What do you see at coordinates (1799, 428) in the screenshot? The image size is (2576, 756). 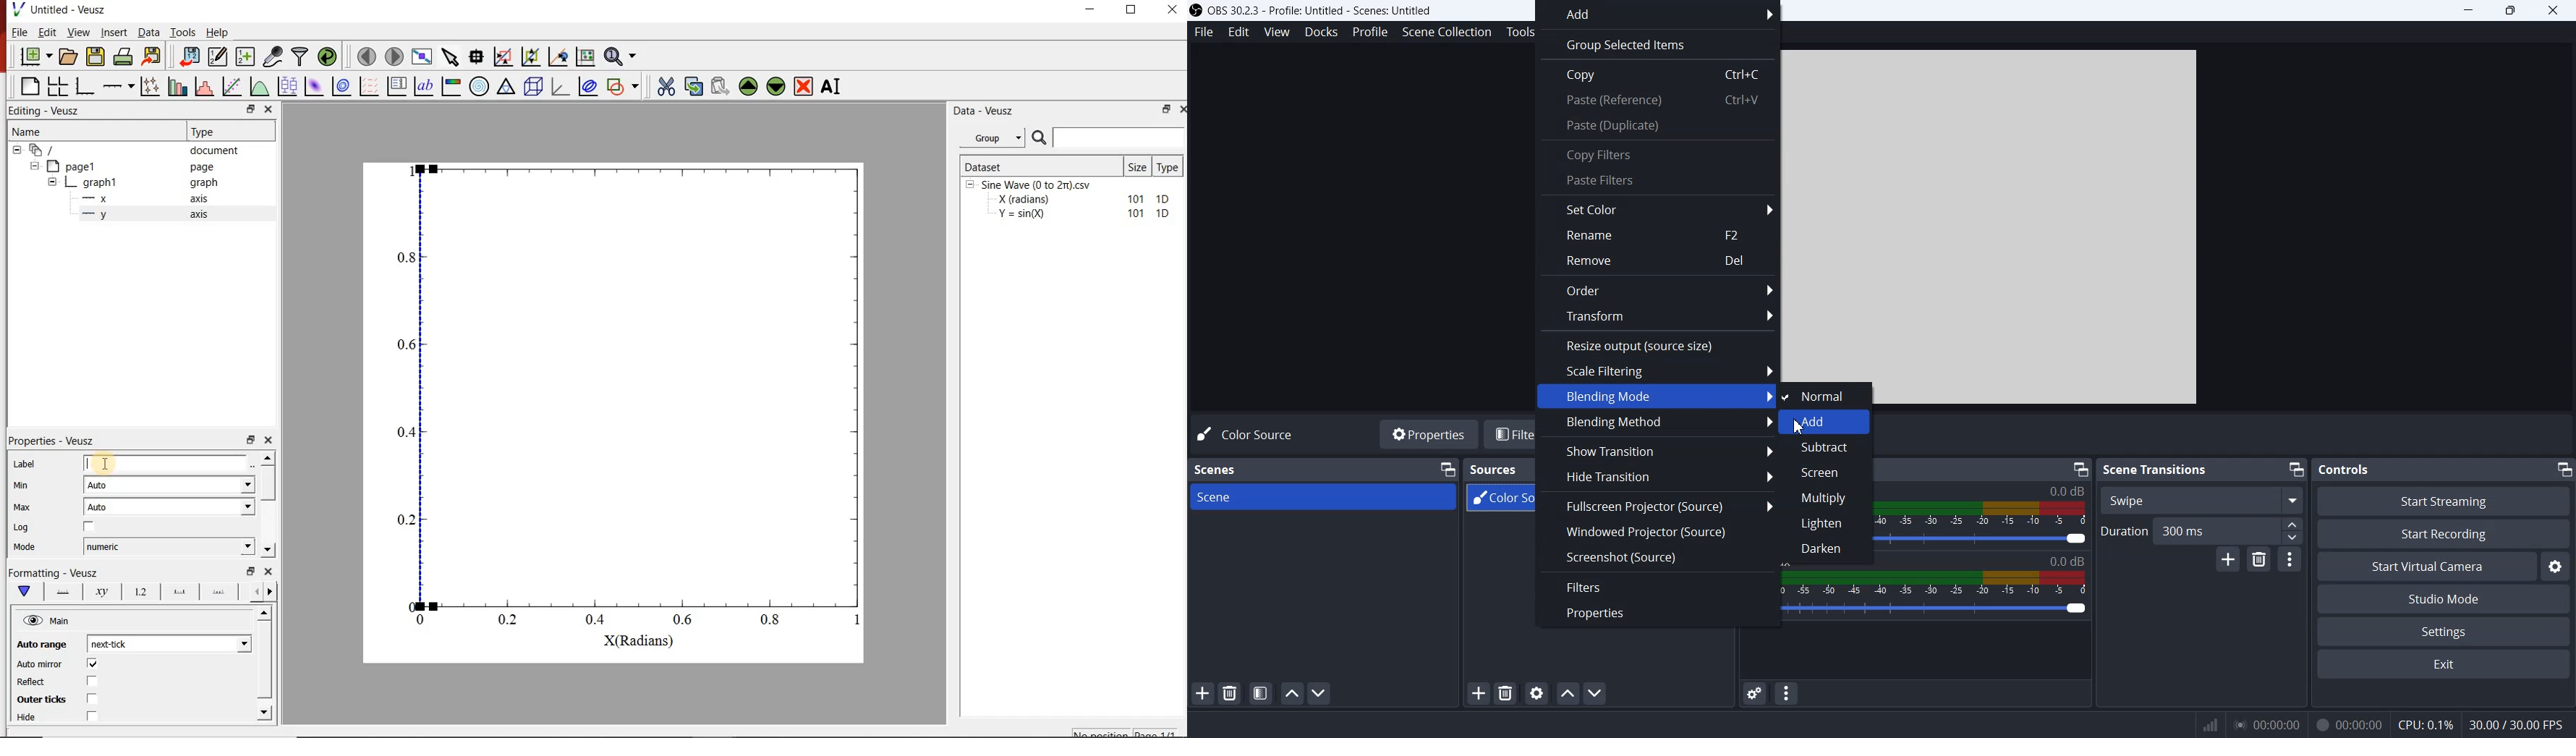 I see `Cursor` at bounding box center [1799, 428].